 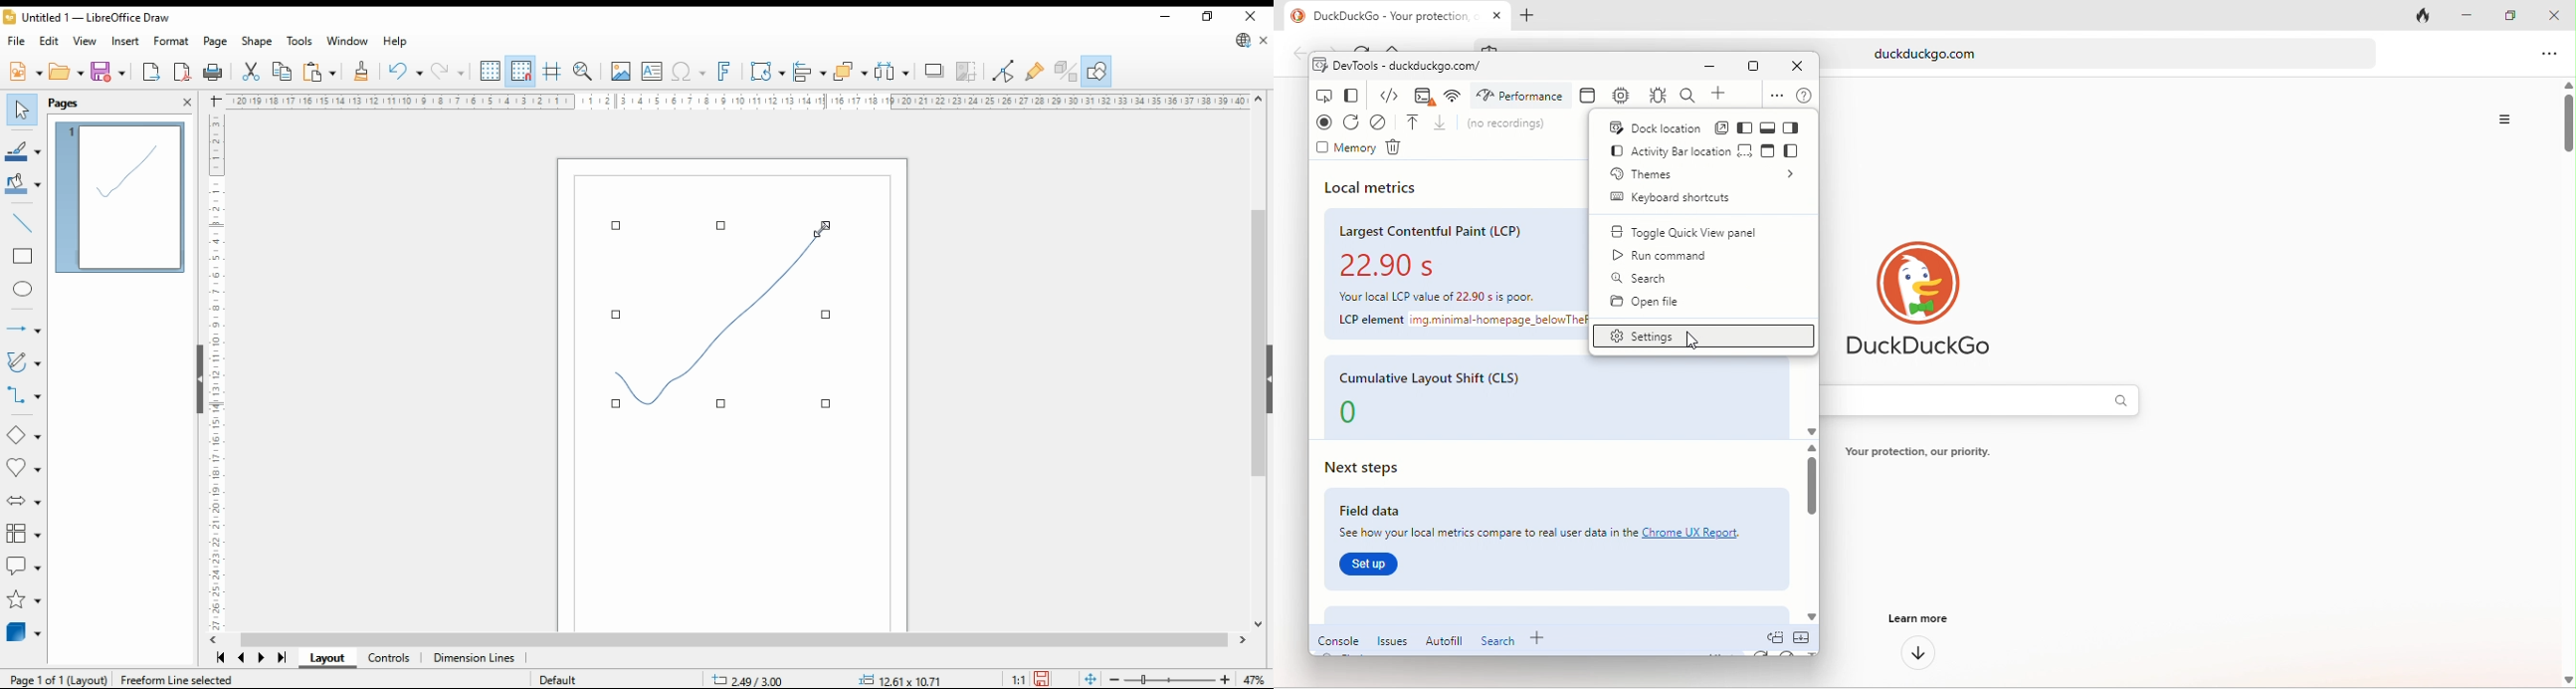 What do you see at coordinates (1342, 147) in the screenshot?
I see `memory` at bounding box center [1342, 147].